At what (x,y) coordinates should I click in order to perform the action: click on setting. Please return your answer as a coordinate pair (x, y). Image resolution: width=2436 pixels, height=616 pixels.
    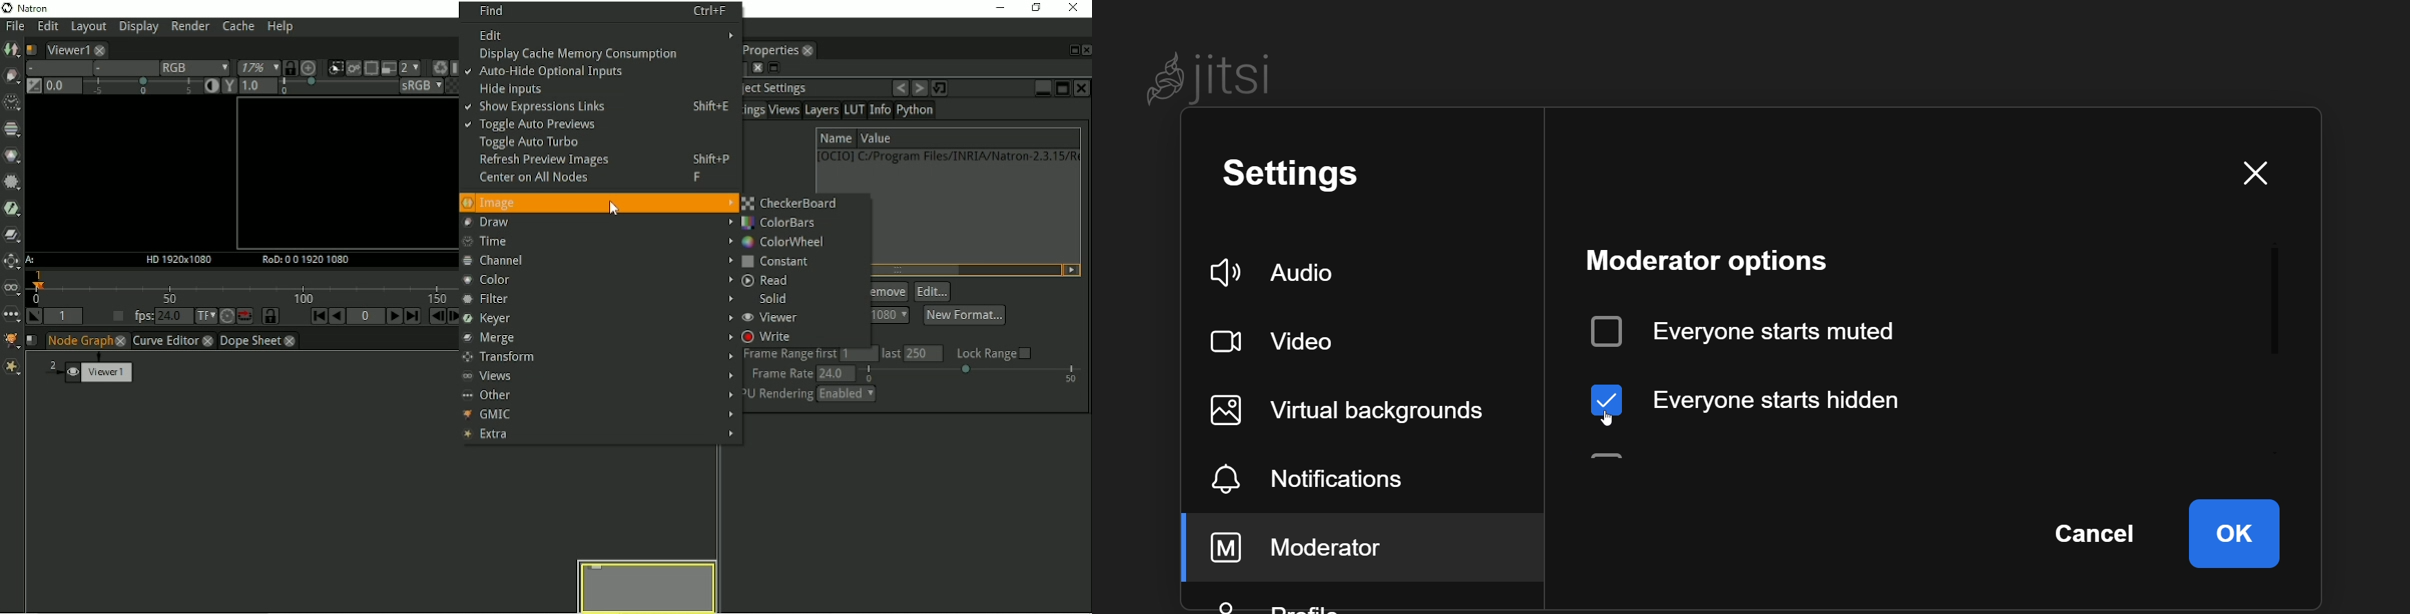
    Looking at the image, I should click on (1297, 175).